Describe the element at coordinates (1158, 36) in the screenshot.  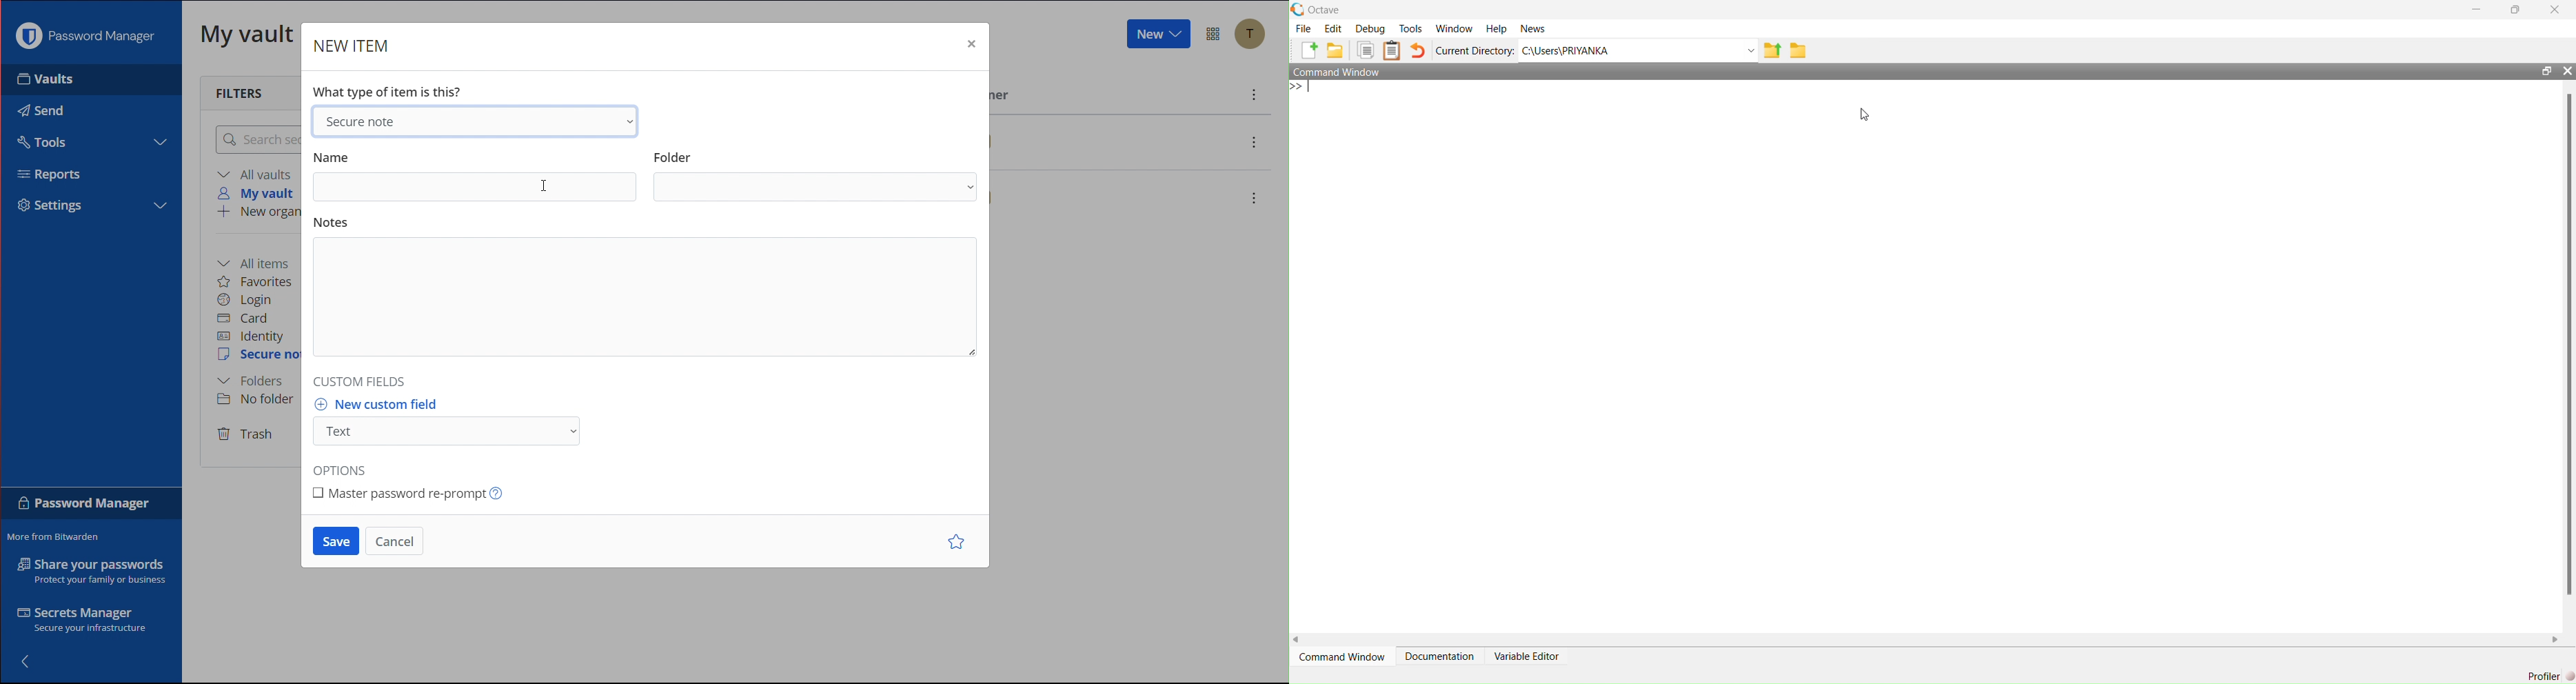
I see `New` at that location.